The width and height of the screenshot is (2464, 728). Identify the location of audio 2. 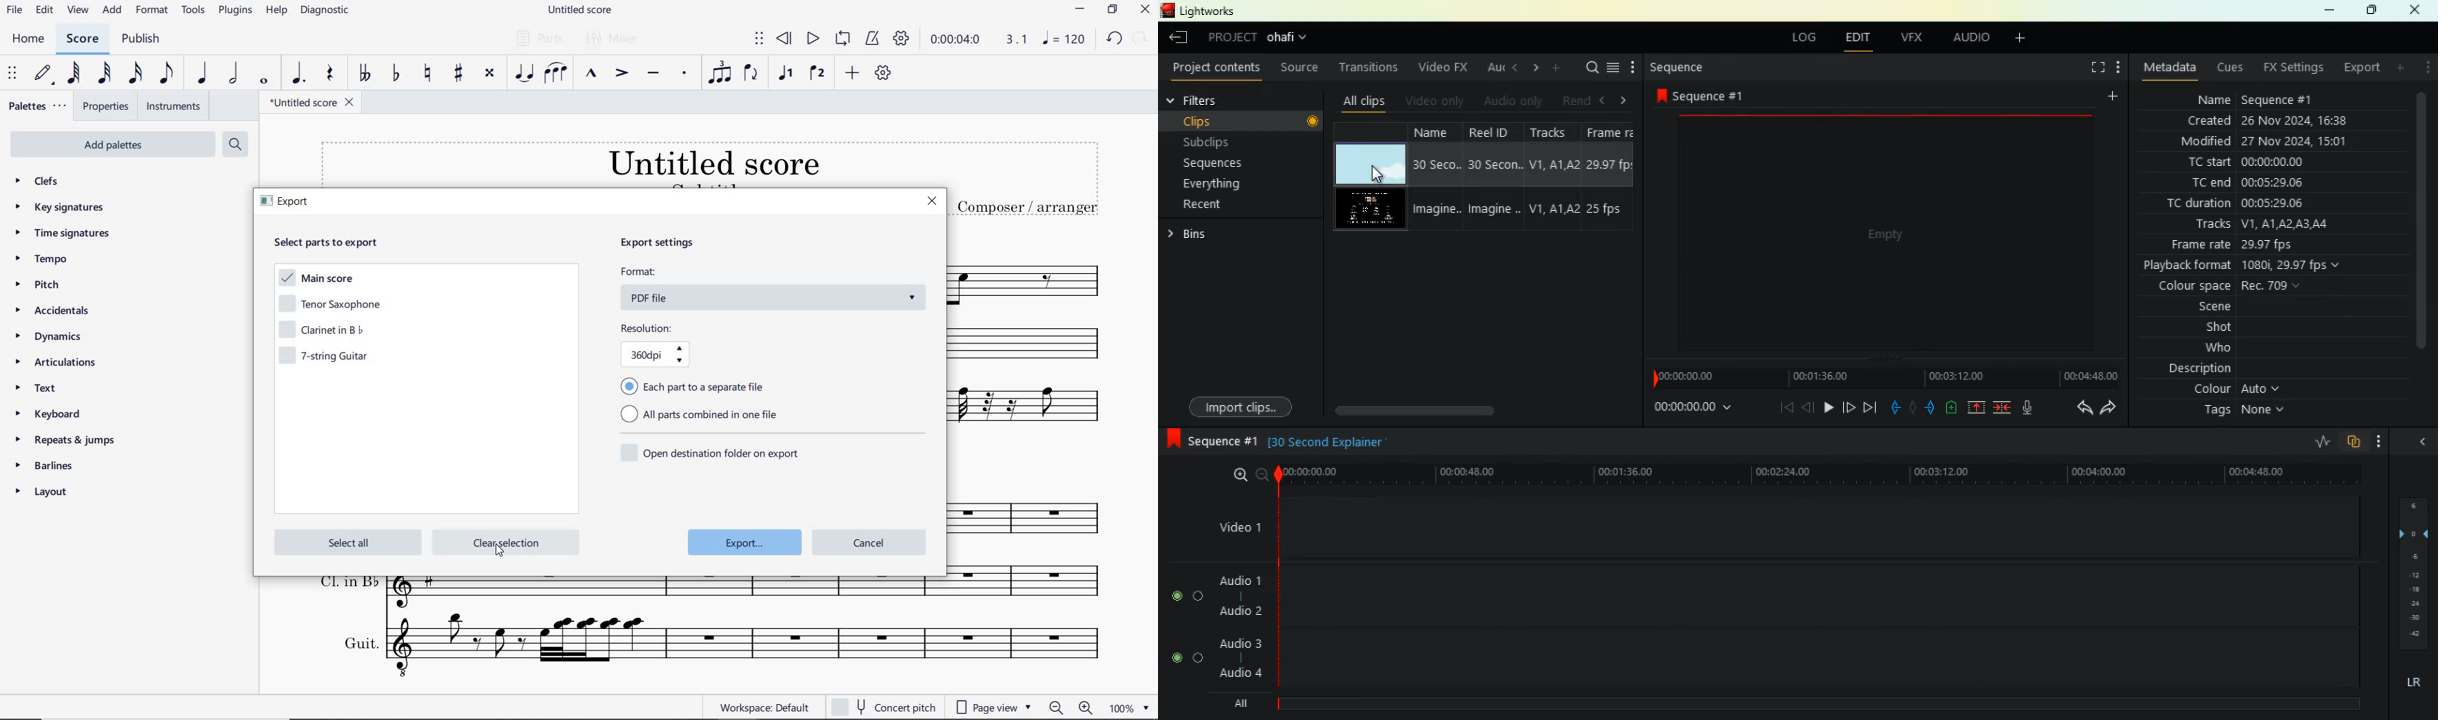
(1239, 615).